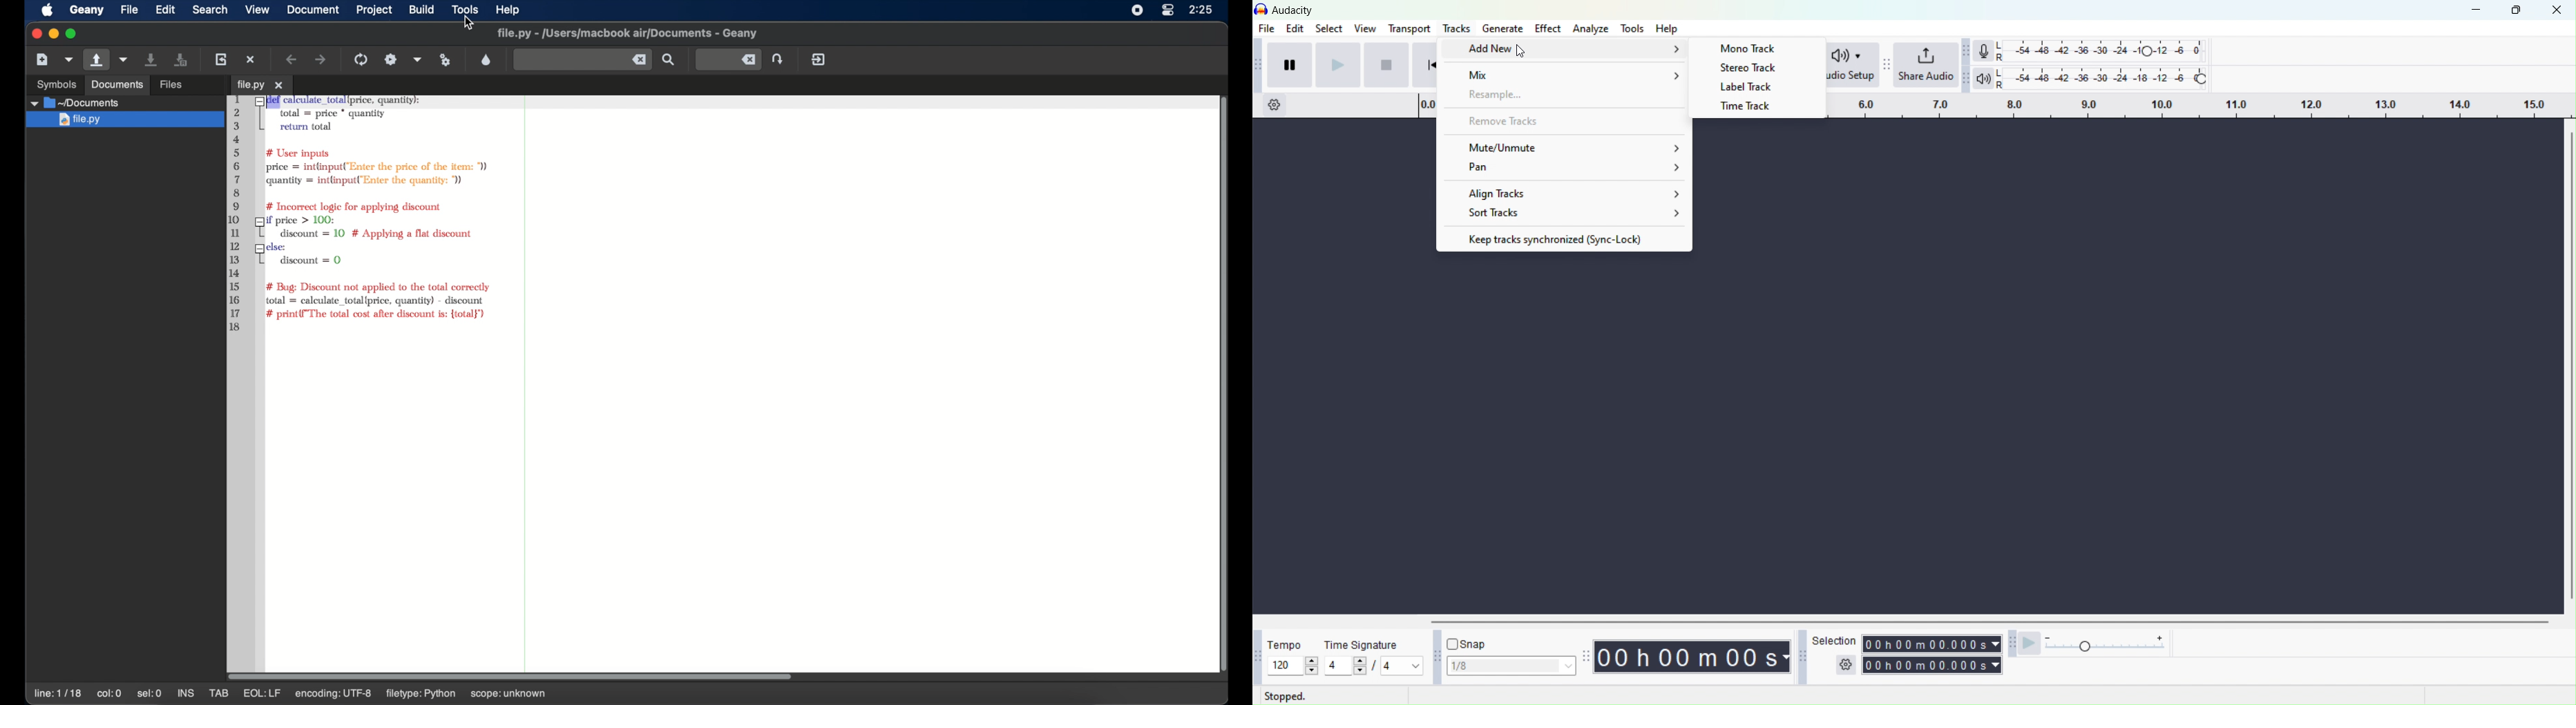 This screenshot has height=728, width=2576. What do you see at coordinates (363, 214) in the screenshot?
I see `python syntax` at bounding box center [363, 214].